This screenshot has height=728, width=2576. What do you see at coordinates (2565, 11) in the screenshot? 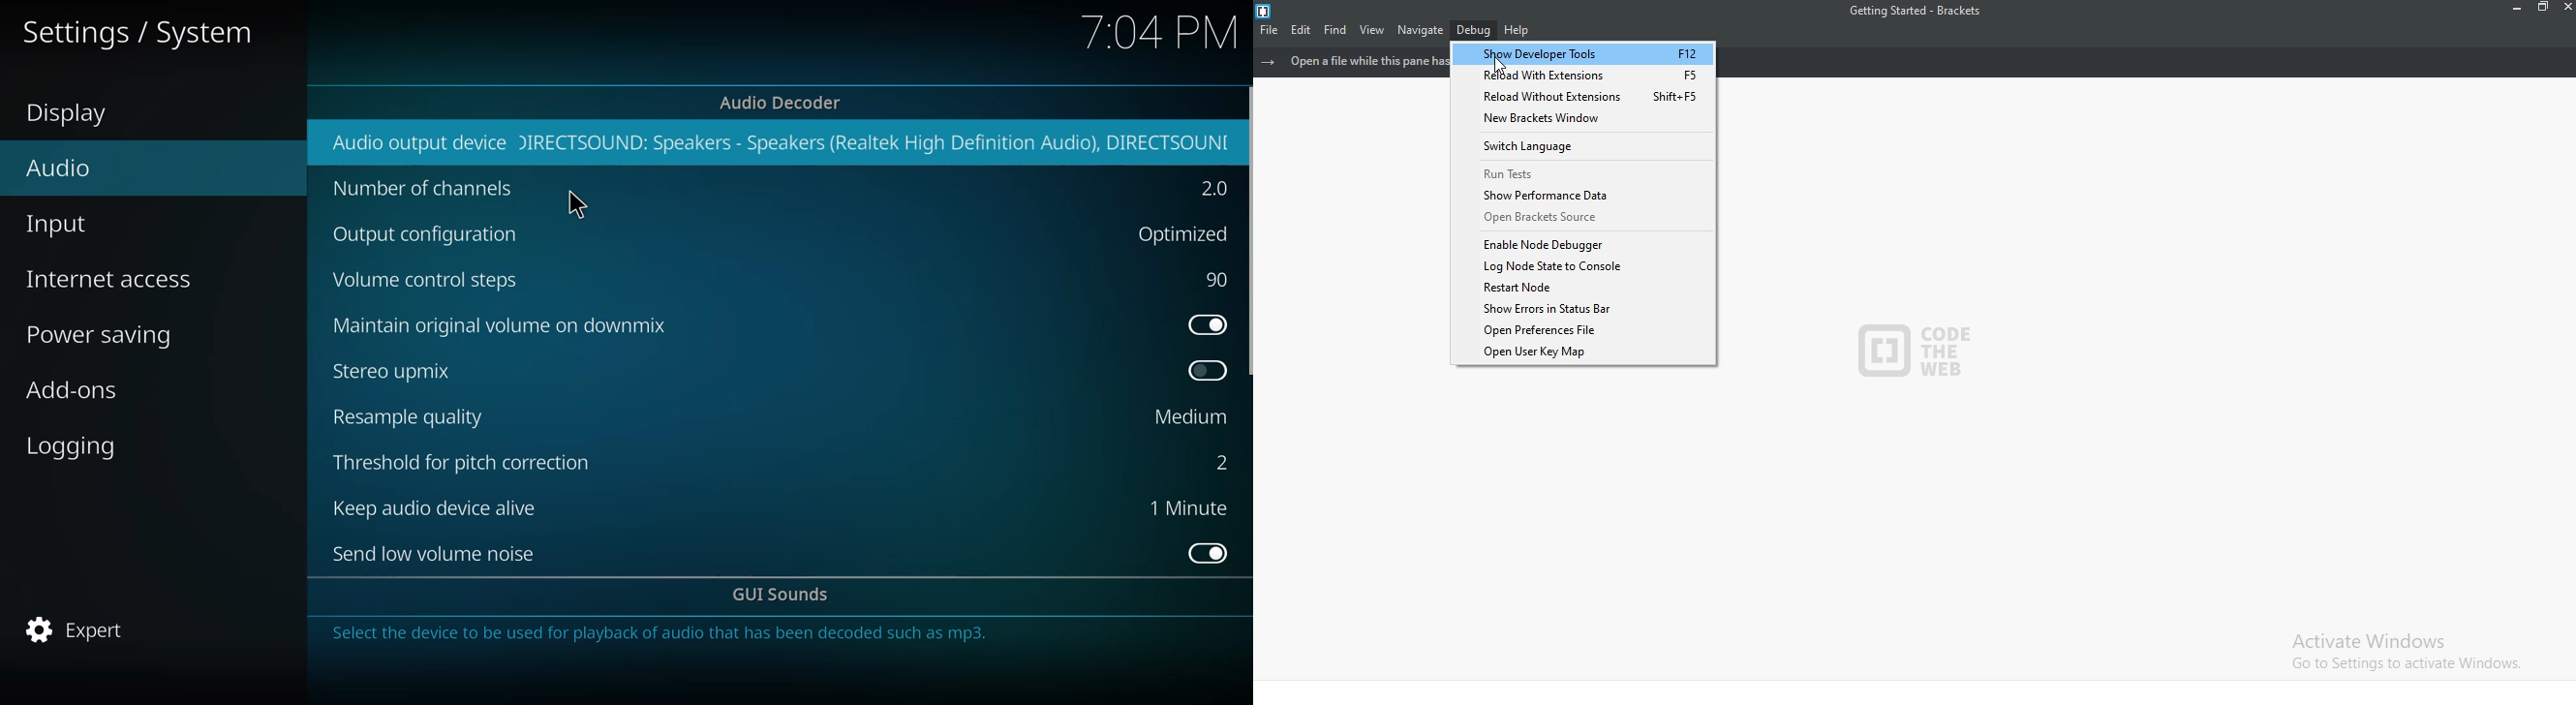
I see `close` at bounding box center [2565, 11].